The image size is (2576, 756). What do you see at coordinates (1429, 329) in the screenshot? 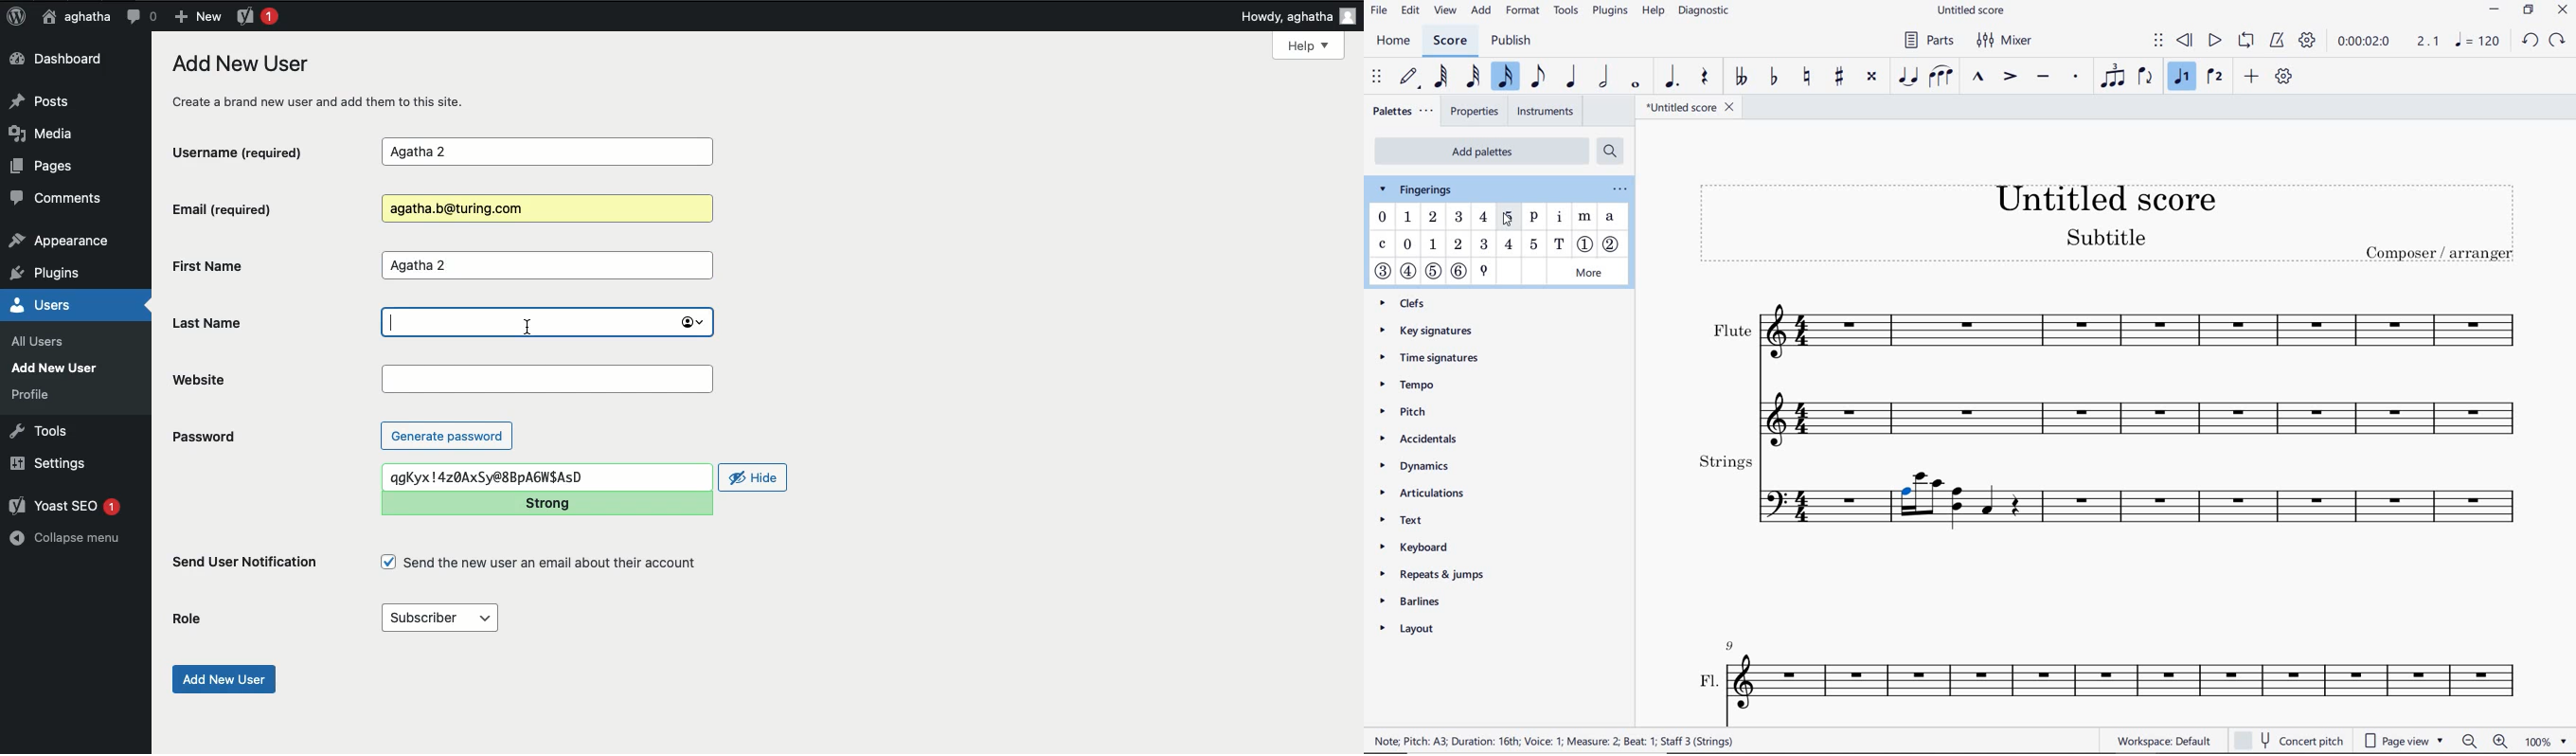
I see `key signatures` at bounding box center [1429, 329].